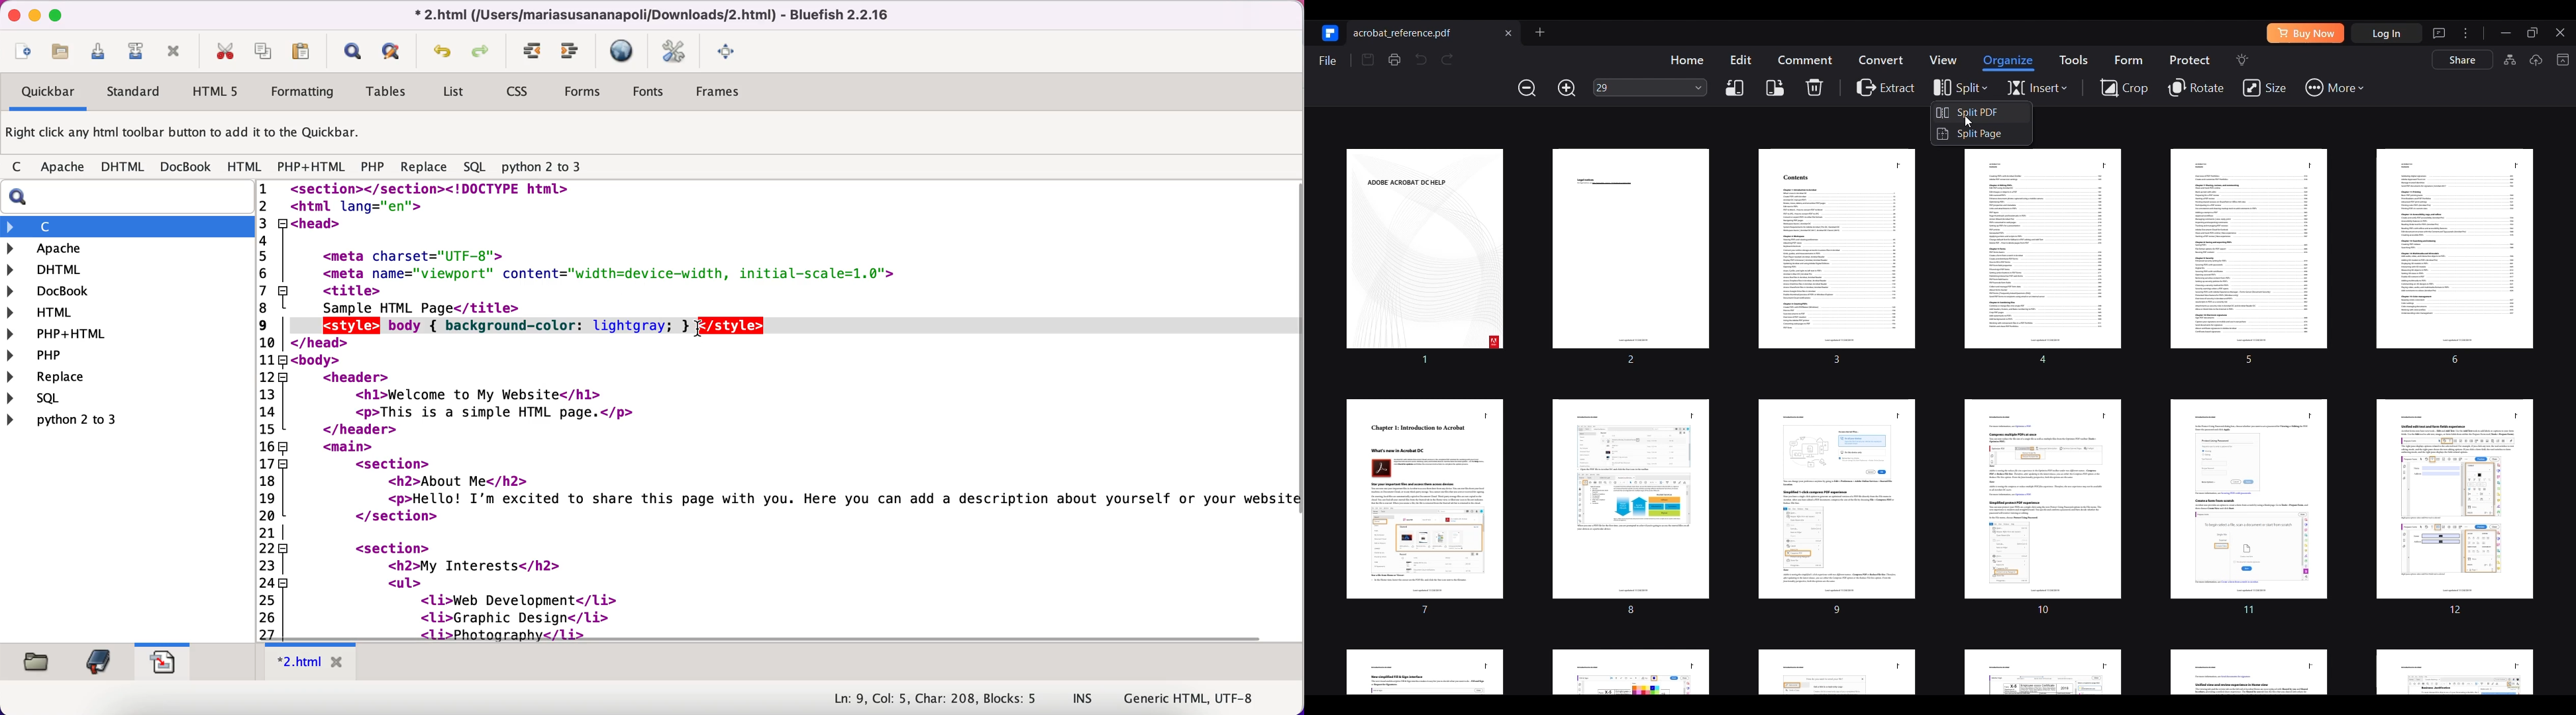 This screenshot has width=2576, height=728. I want to click on paste, so click(305, 51).